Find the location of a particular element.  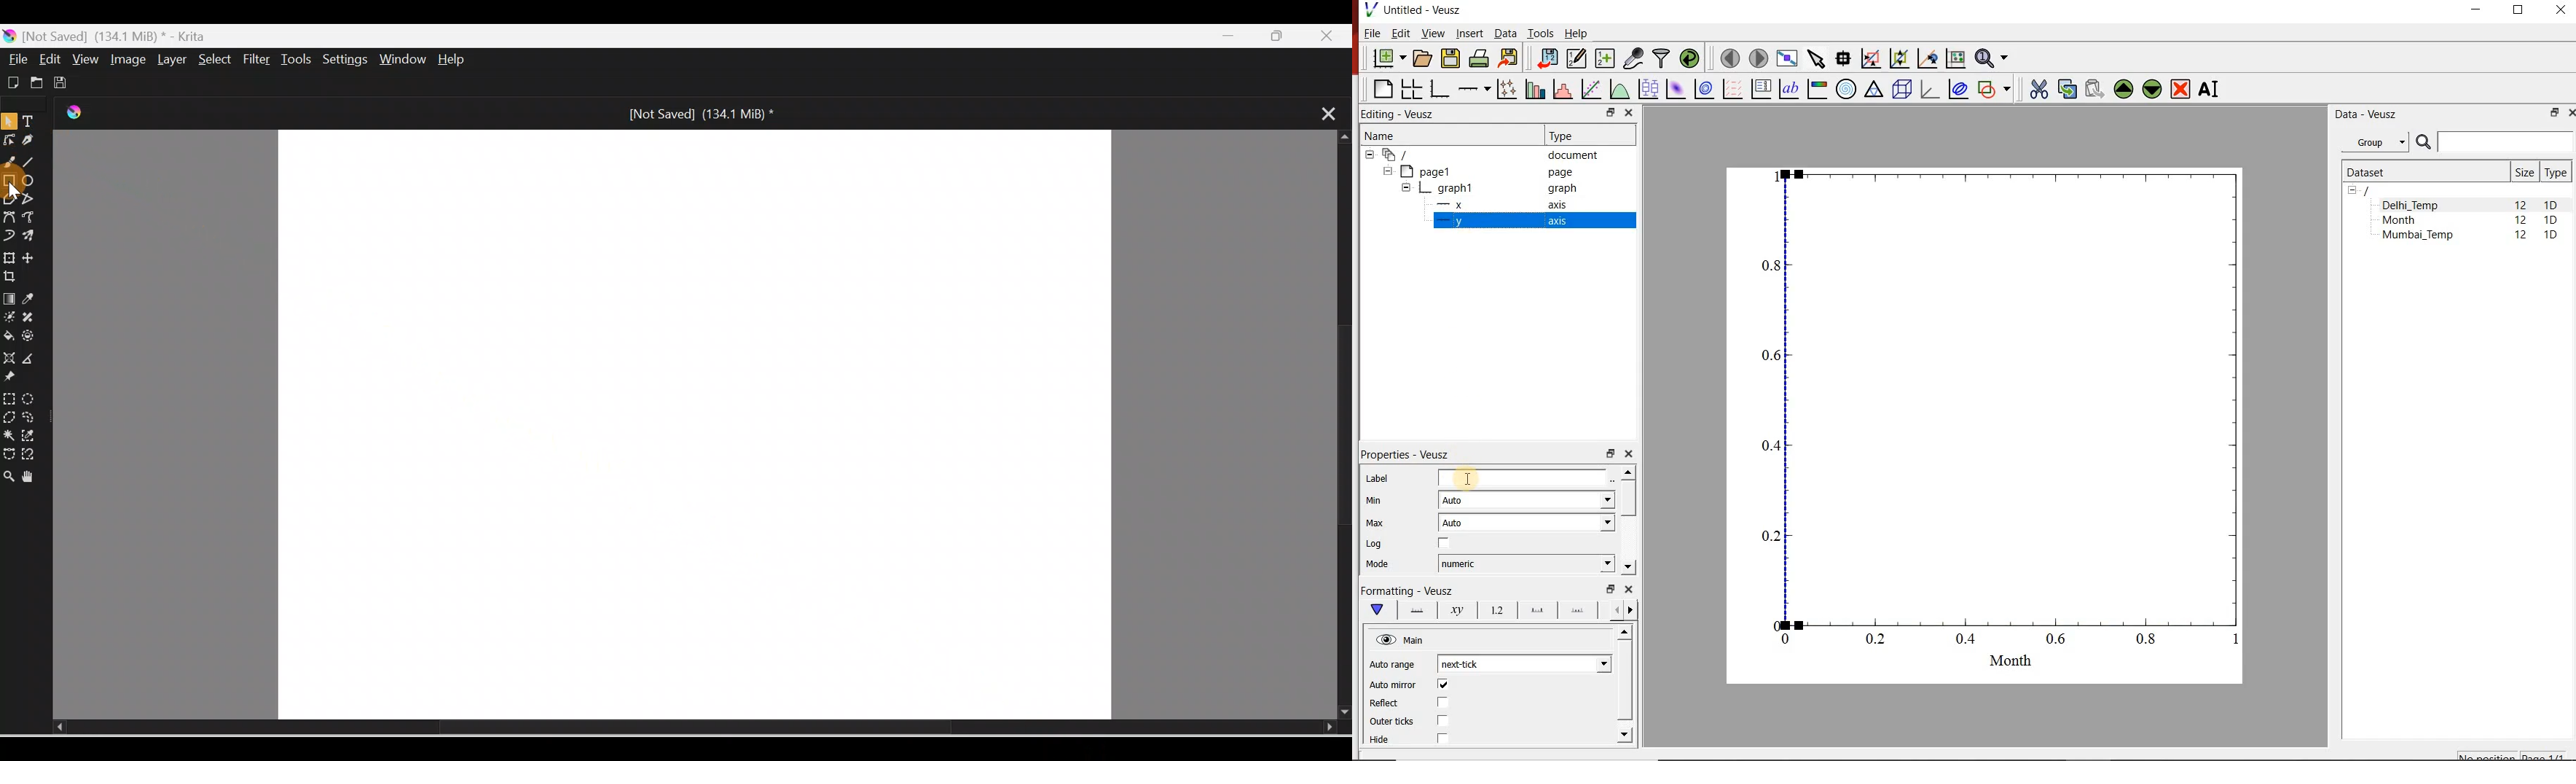

[Not Saved] (171.2 MiB) * - Krita is located at coordinates (113, 35).